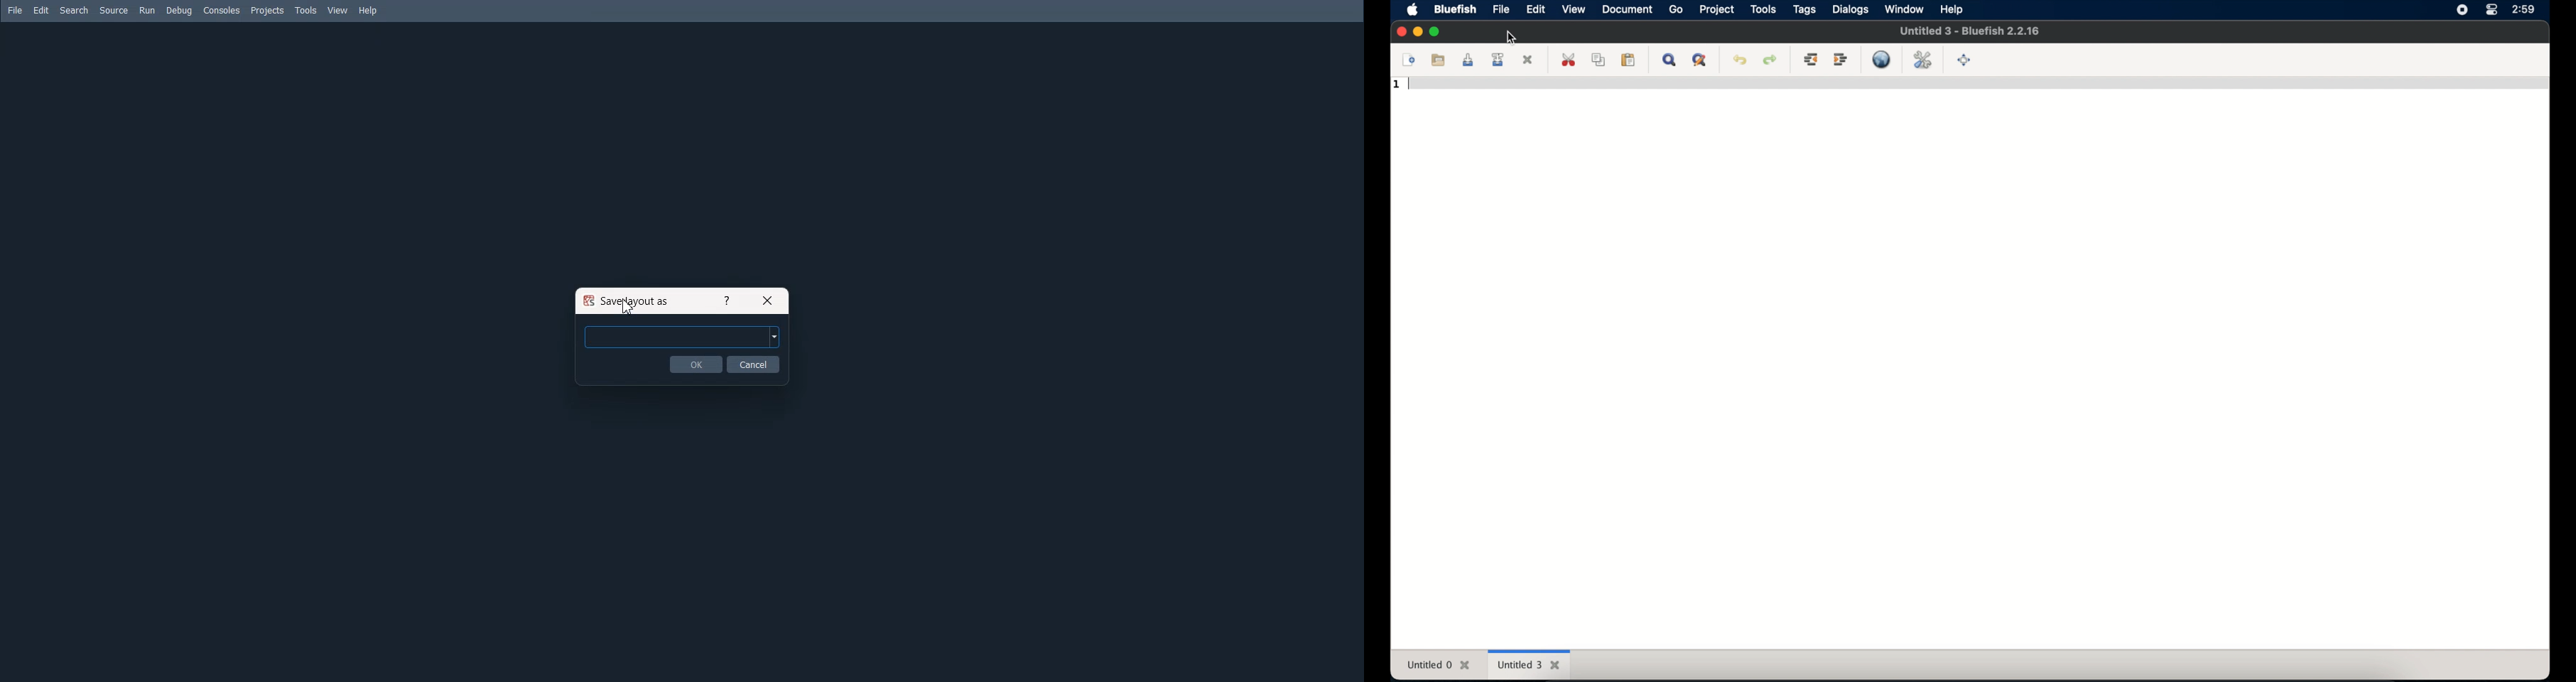  Describe the element at coordinates (629, 301) in the screenshot. I see `% Saverlayout as` at that location.